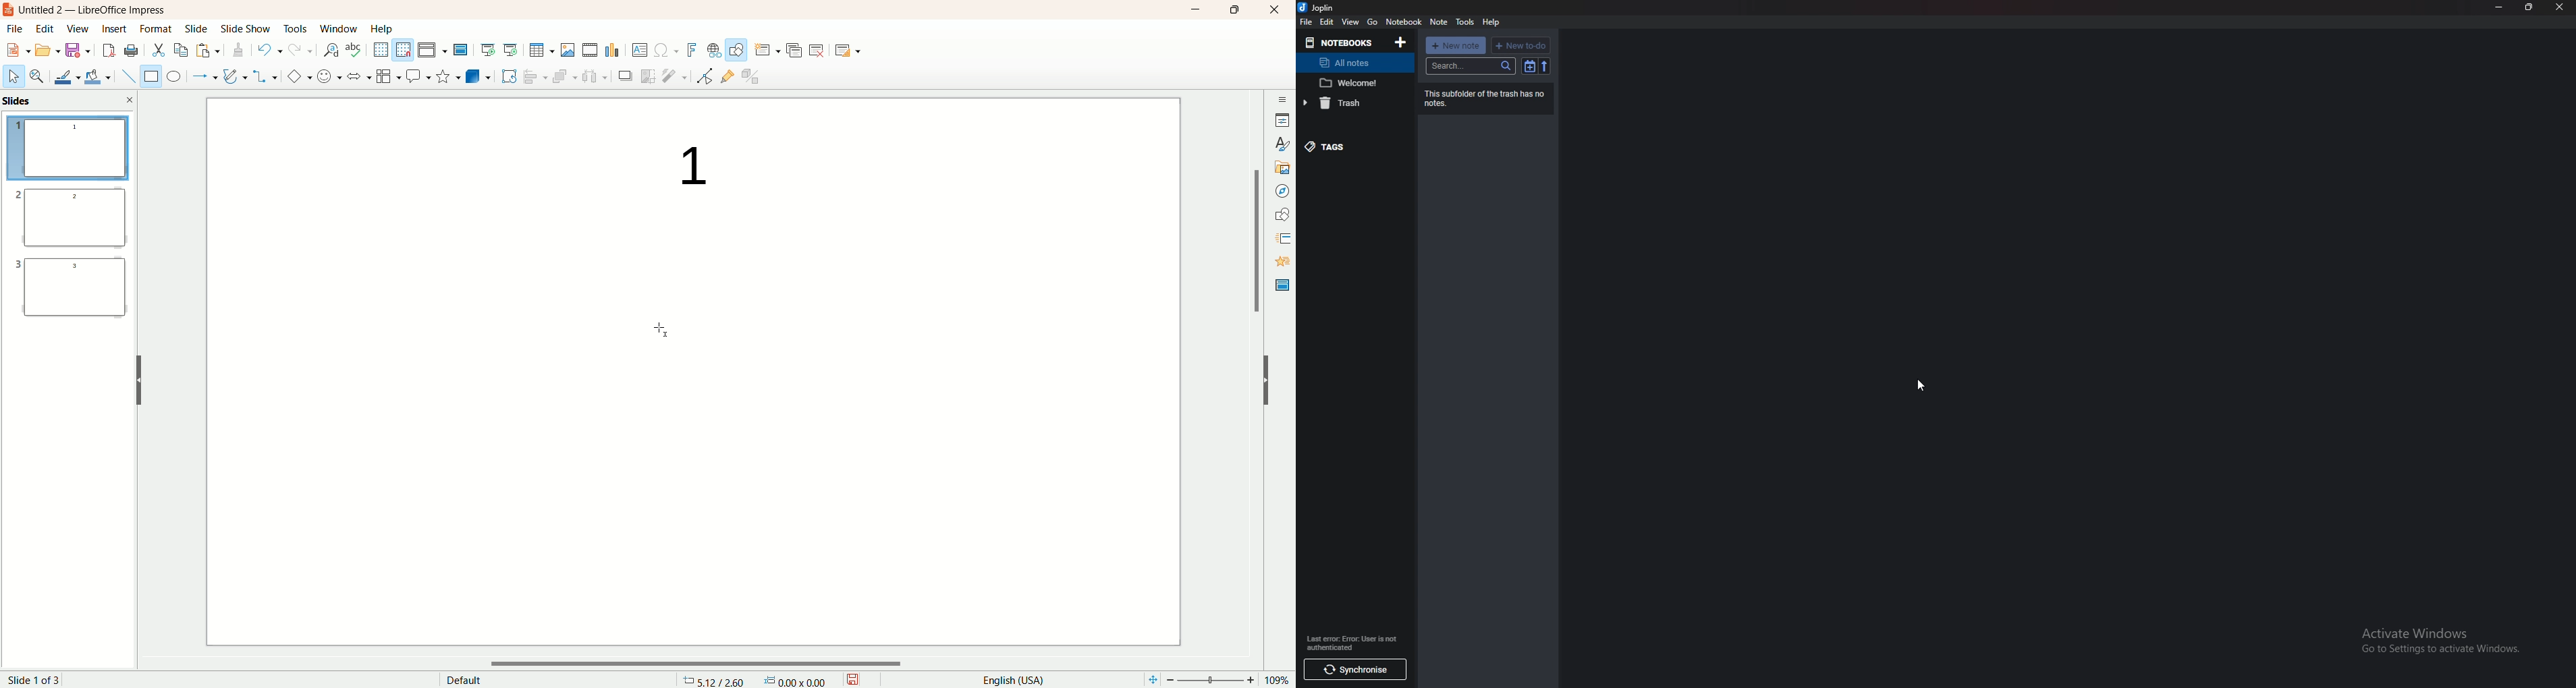  Describe the element at coordinates (130, 99) in the screenshot. I see `close` at that location.